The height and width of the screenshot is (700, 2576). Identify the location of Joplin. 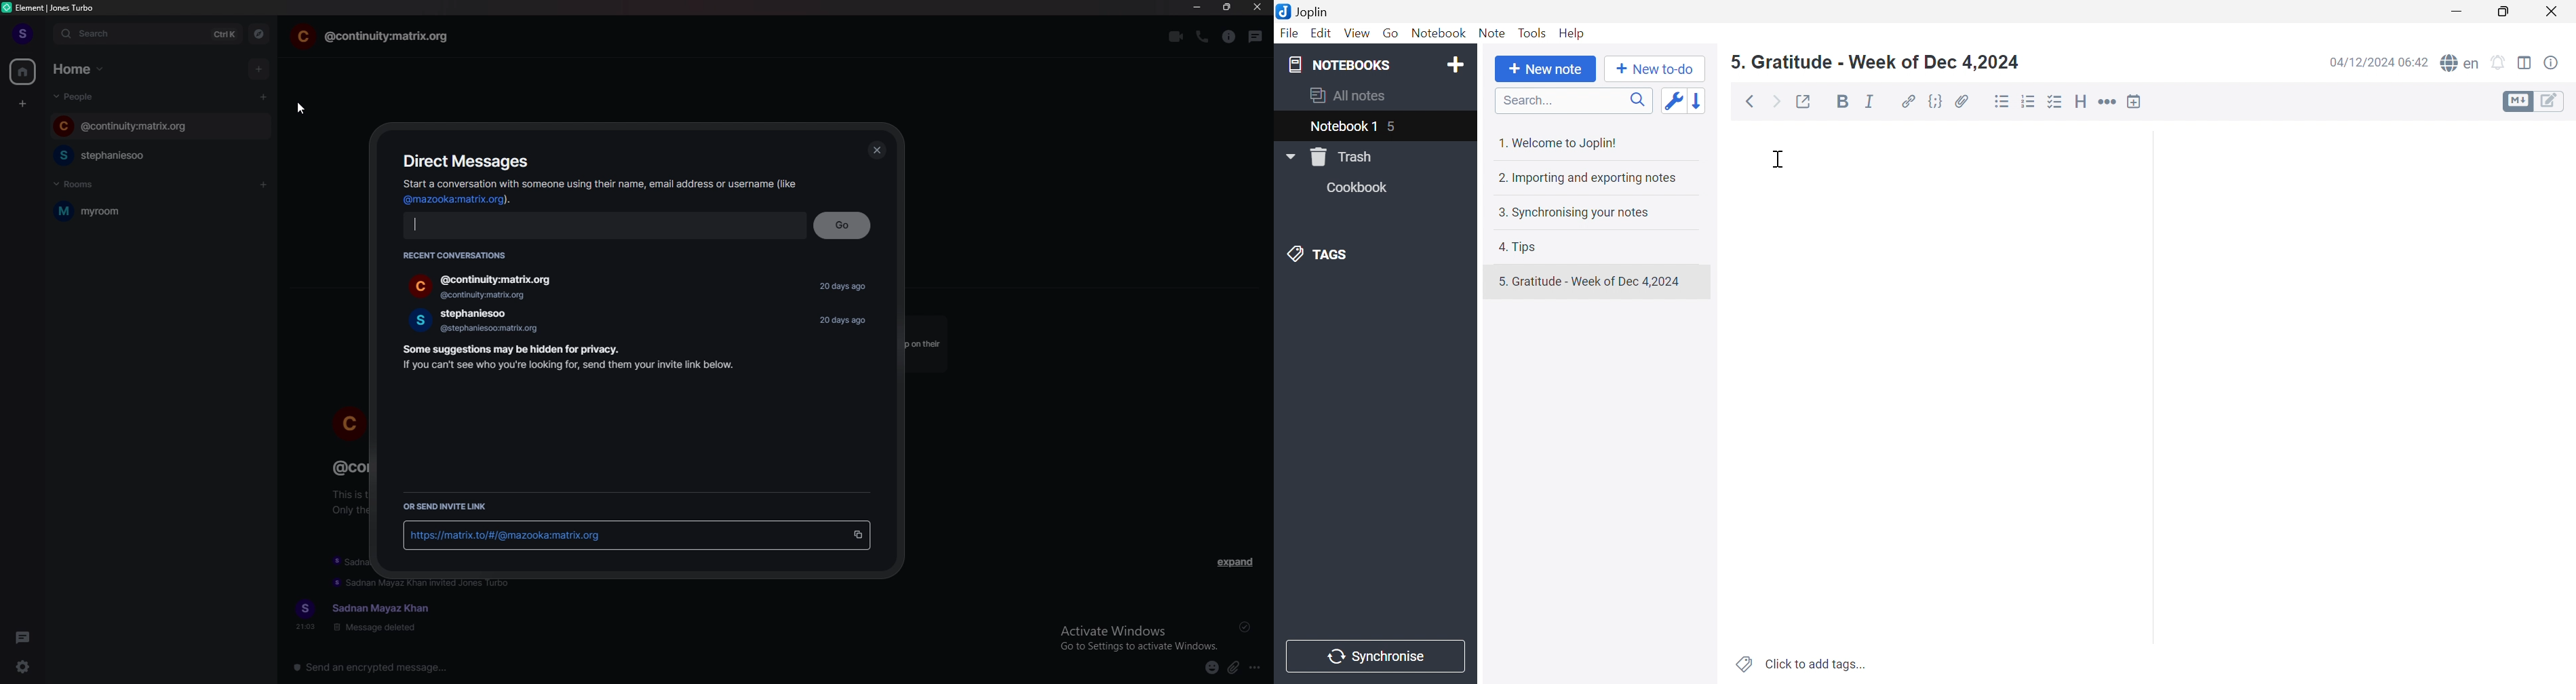
(1307, 13).